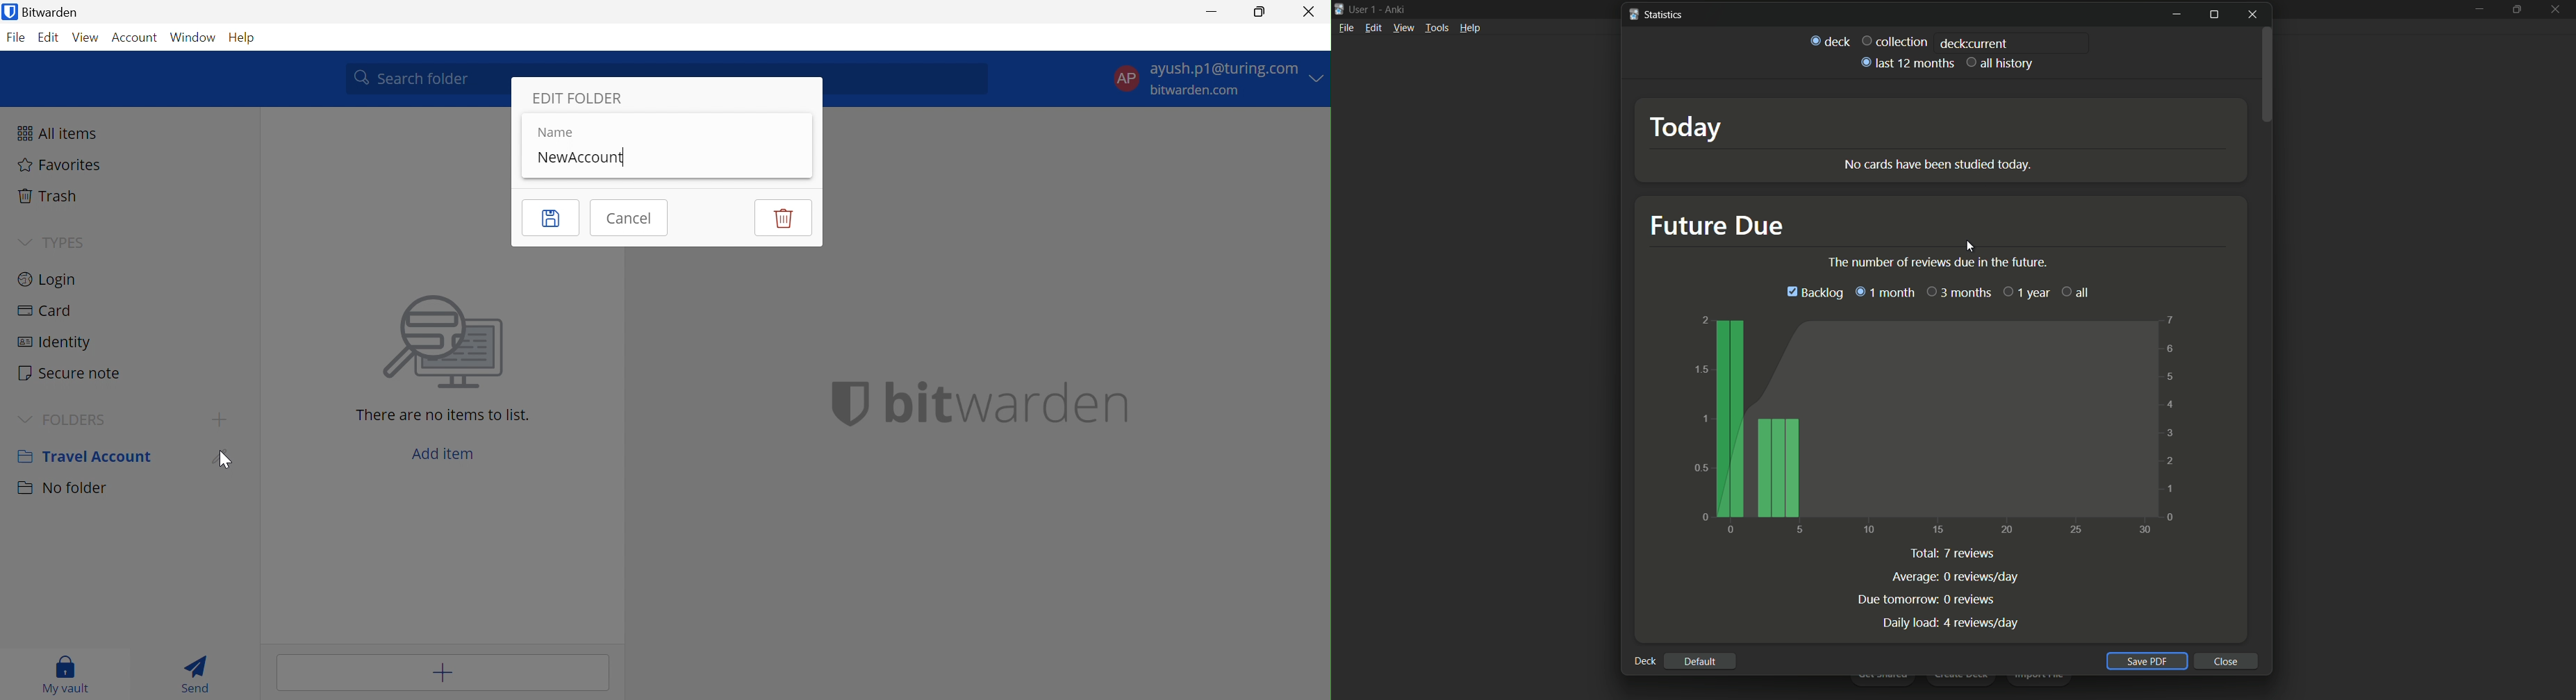  What do you see at coordinates (1939, 165) in the screenshot?
I see `text` at bounding box center [1939, 165].